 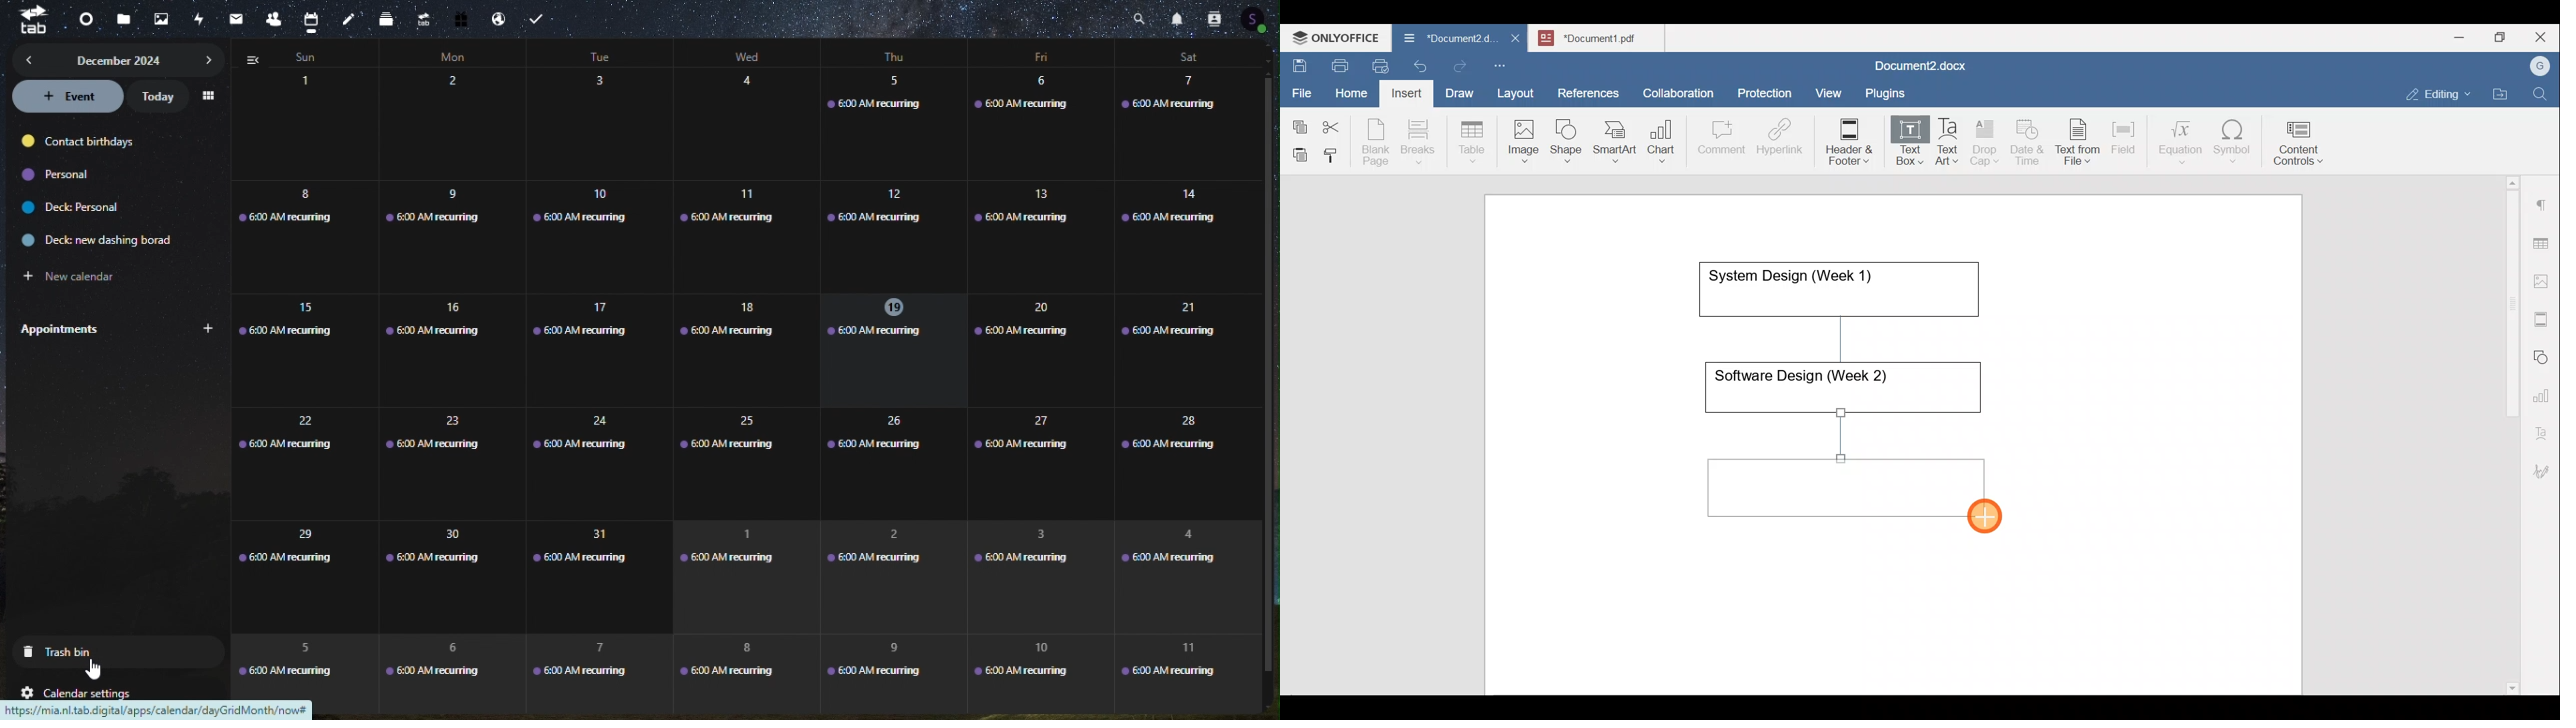 I want to click on 9, so click(x=452, y=237).